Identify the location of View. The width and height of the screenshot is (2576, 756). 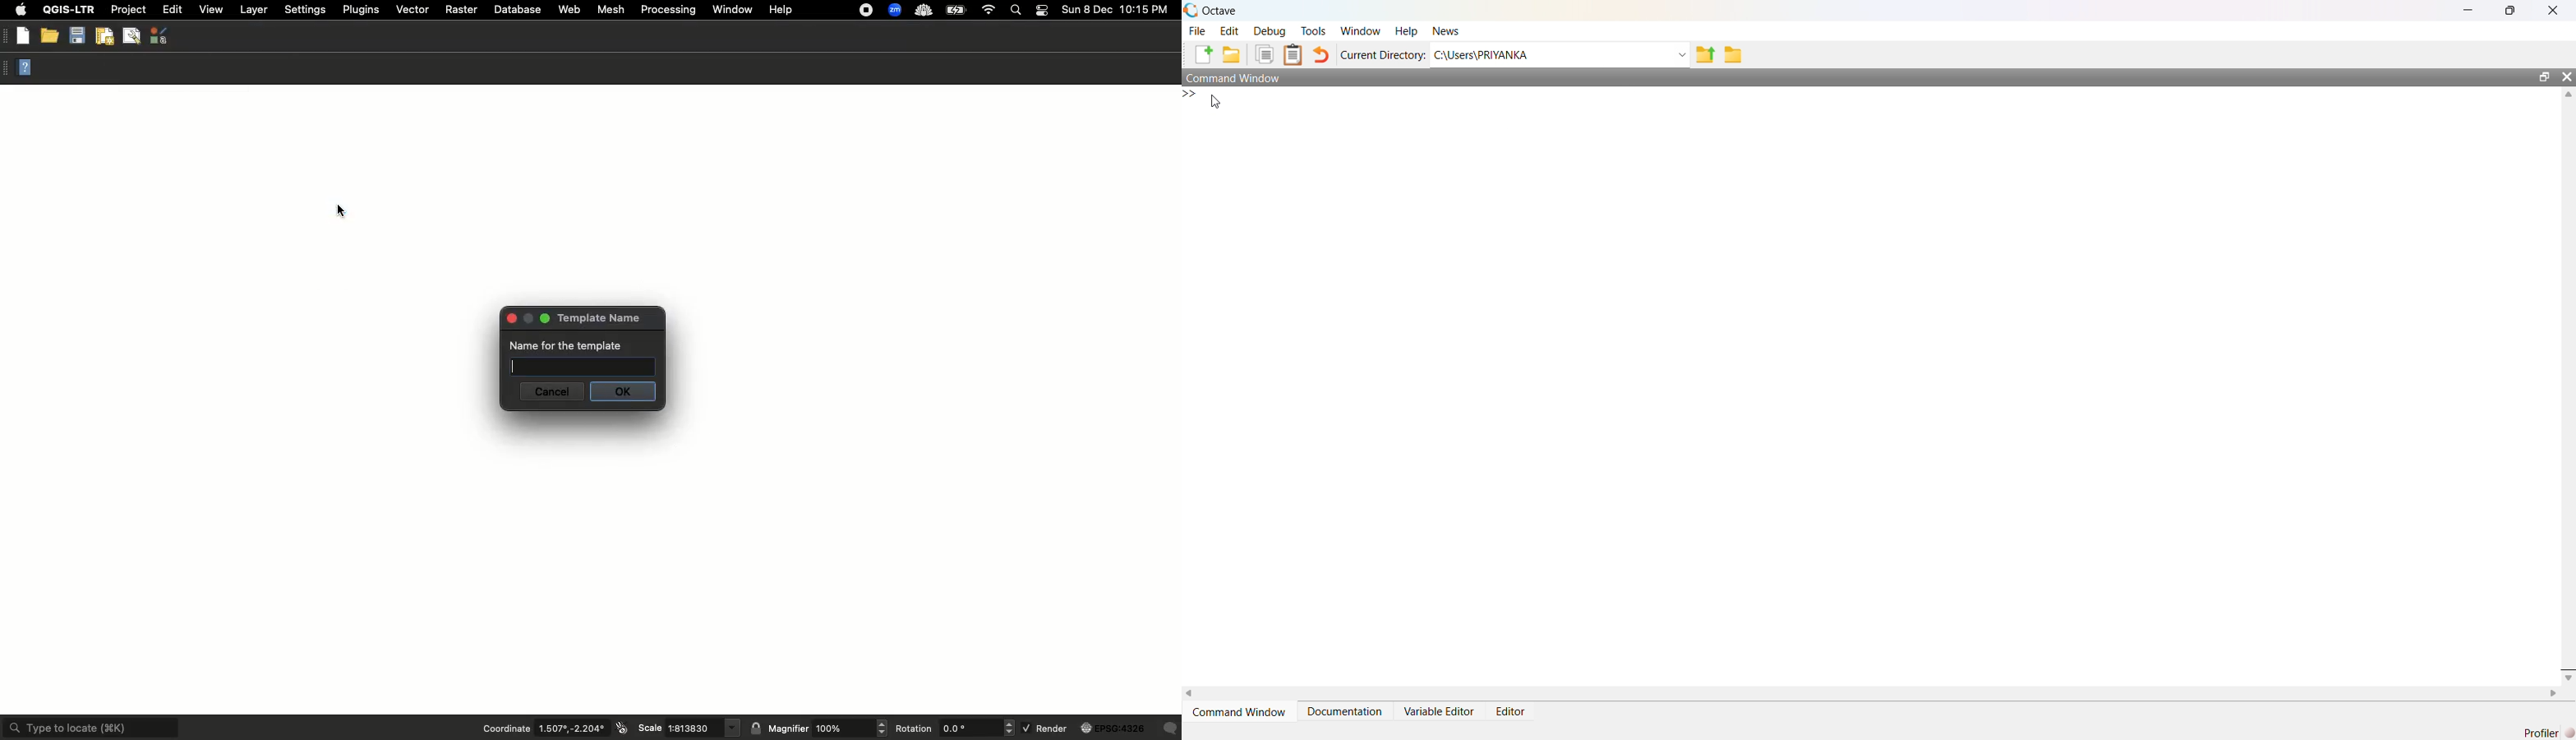
(210, 9).